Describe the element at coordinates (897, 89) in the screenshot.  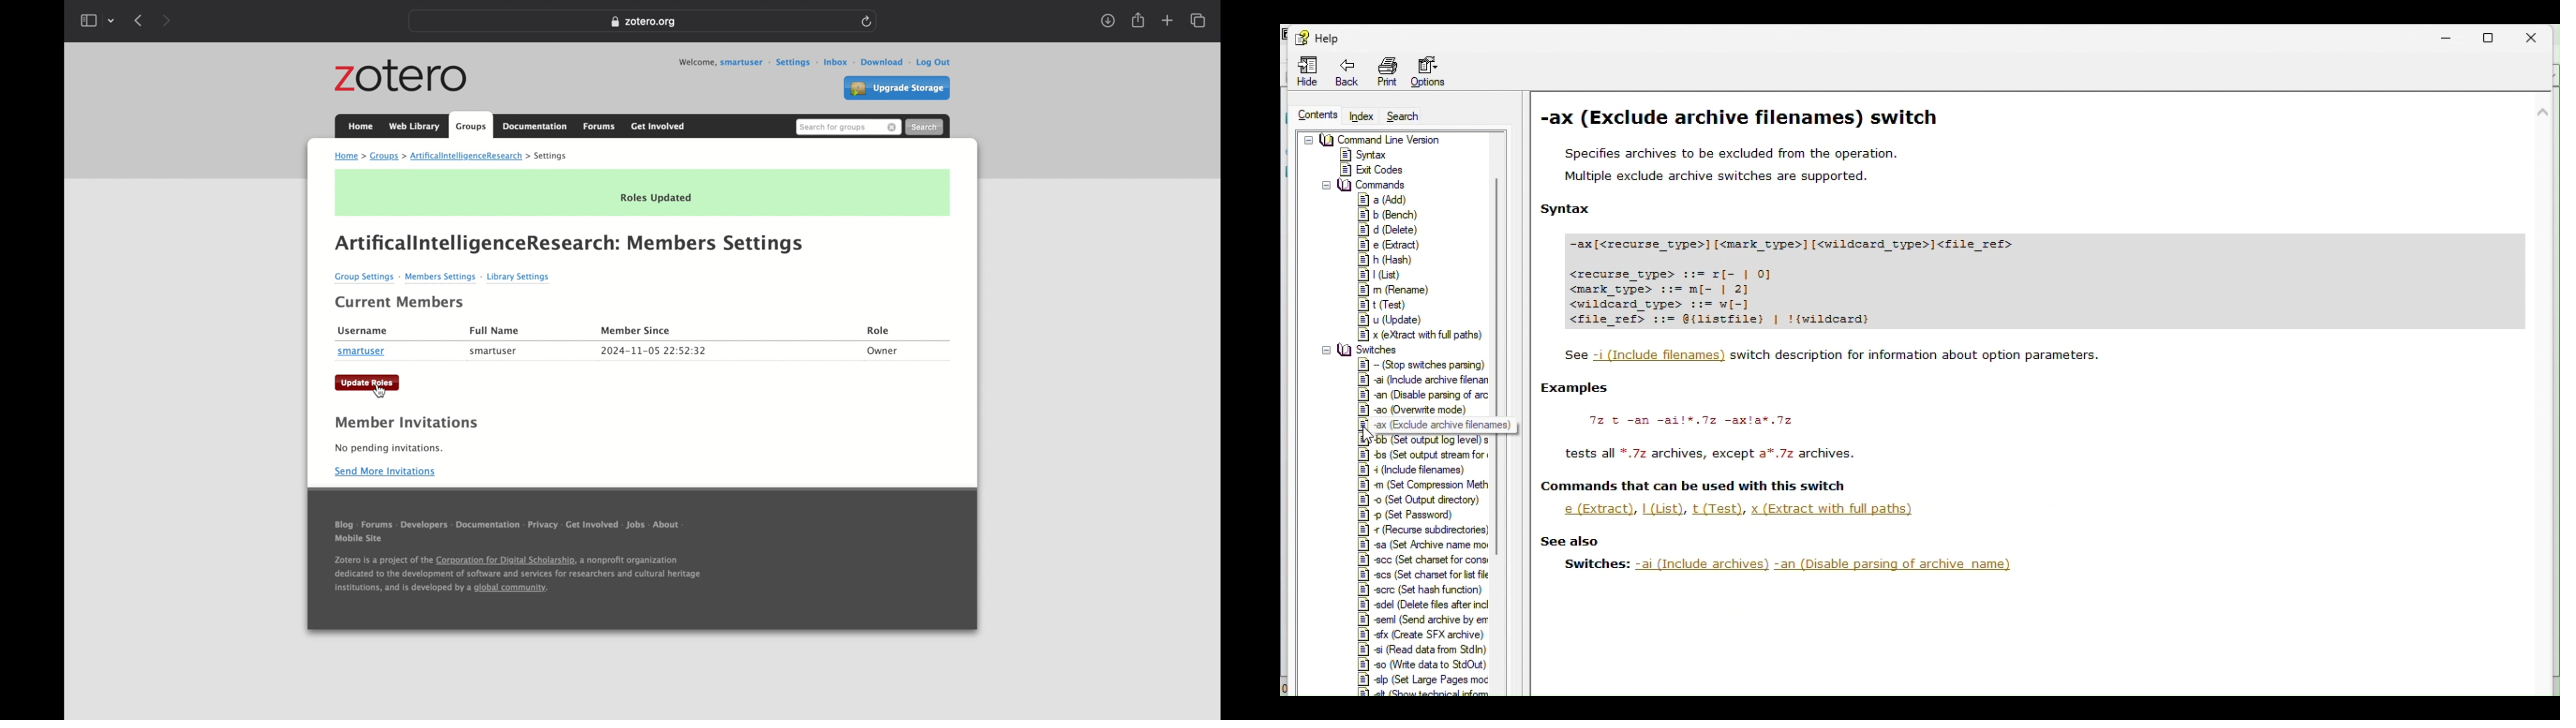
I see `upgrade  storage` at that location.